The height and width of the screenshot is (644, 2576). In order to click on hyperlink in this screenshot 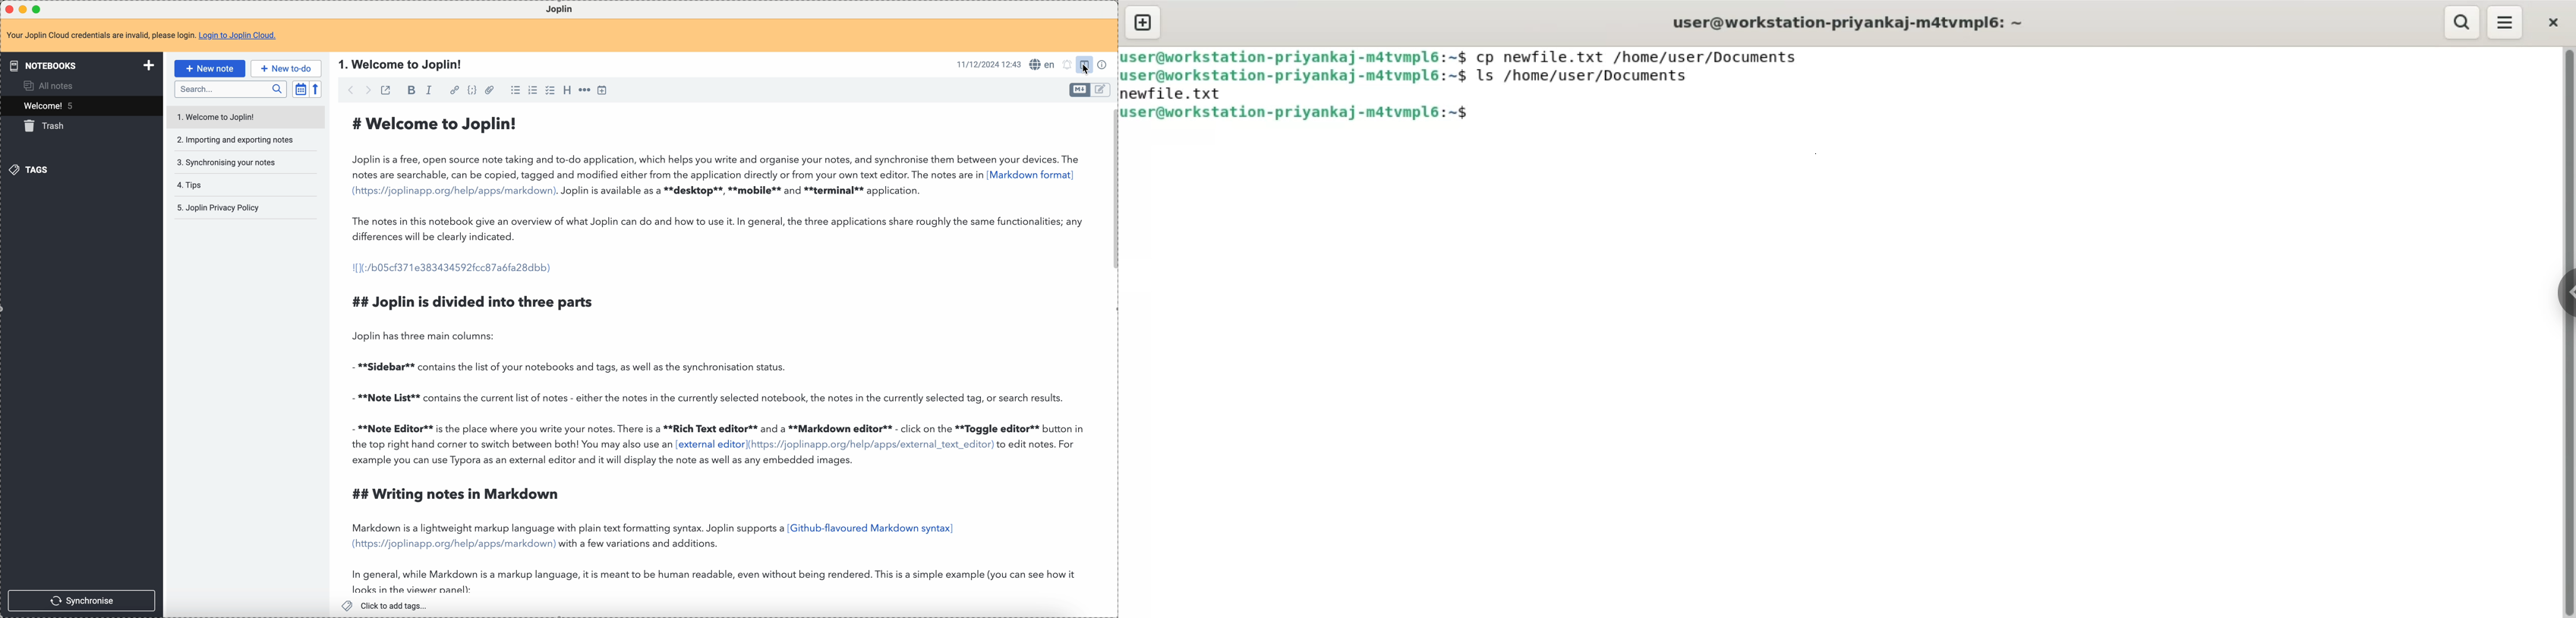, I will do `click(455, 90)`.